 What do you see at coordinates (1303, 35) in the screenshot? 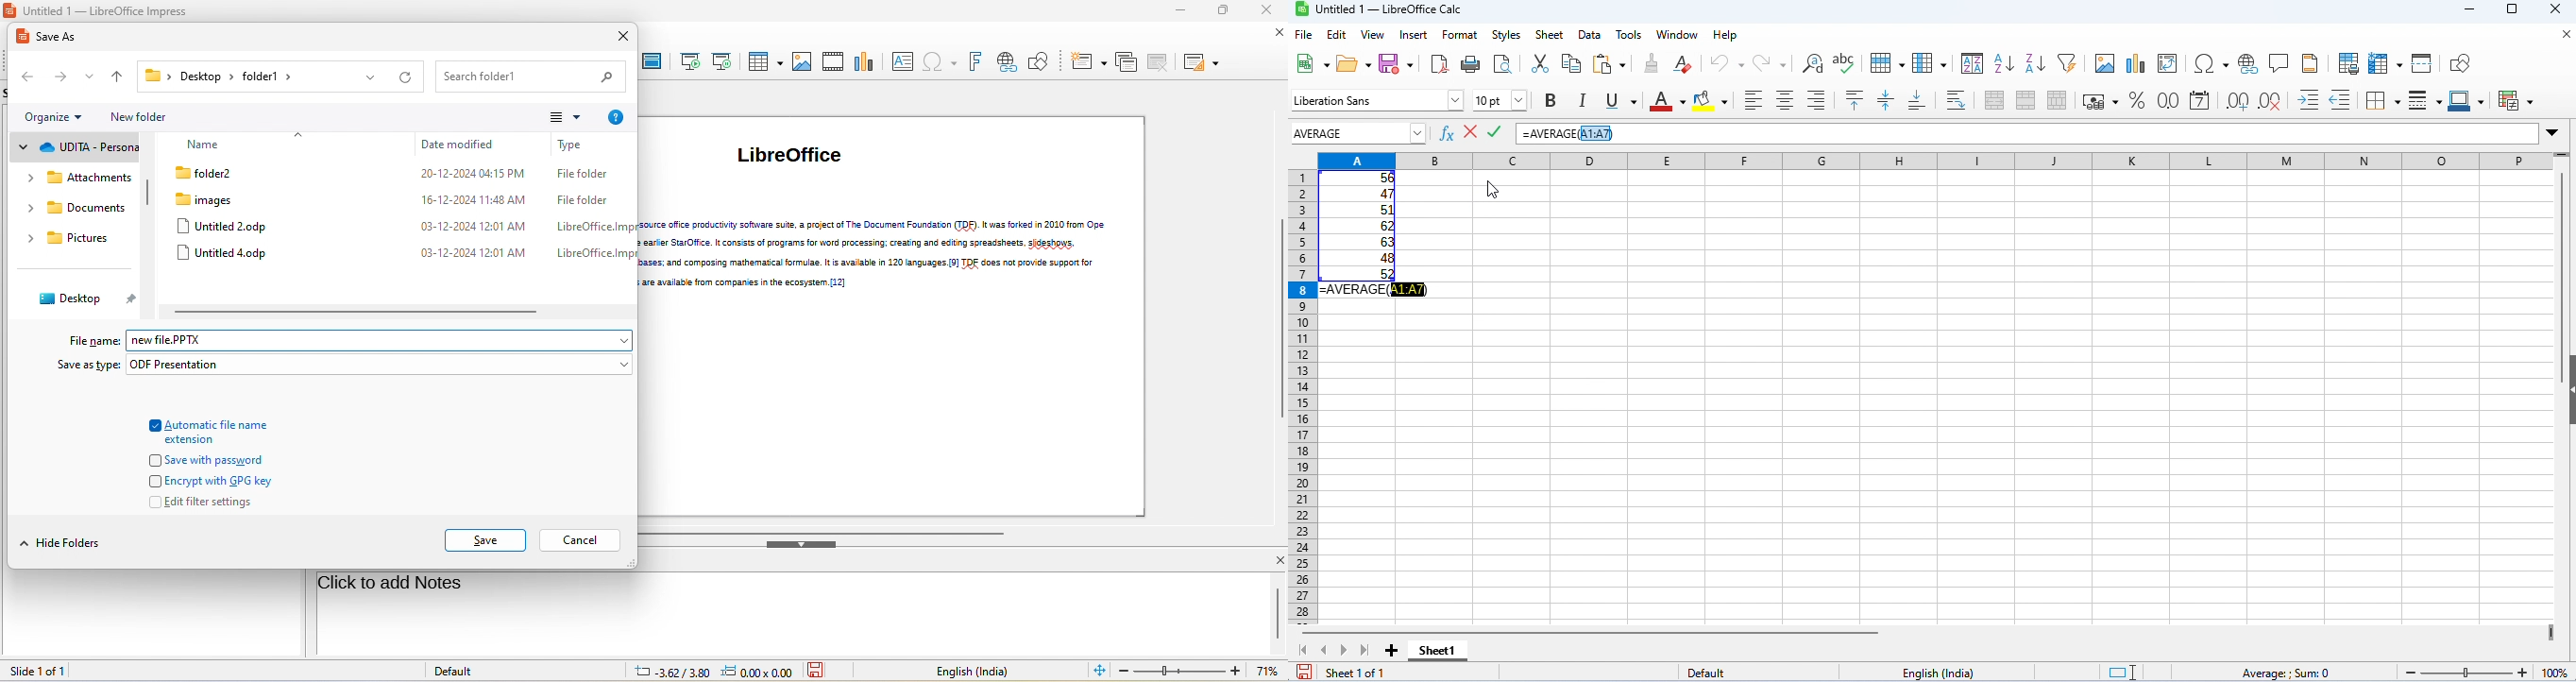
I see `file` at bounding box center [1303, 35].